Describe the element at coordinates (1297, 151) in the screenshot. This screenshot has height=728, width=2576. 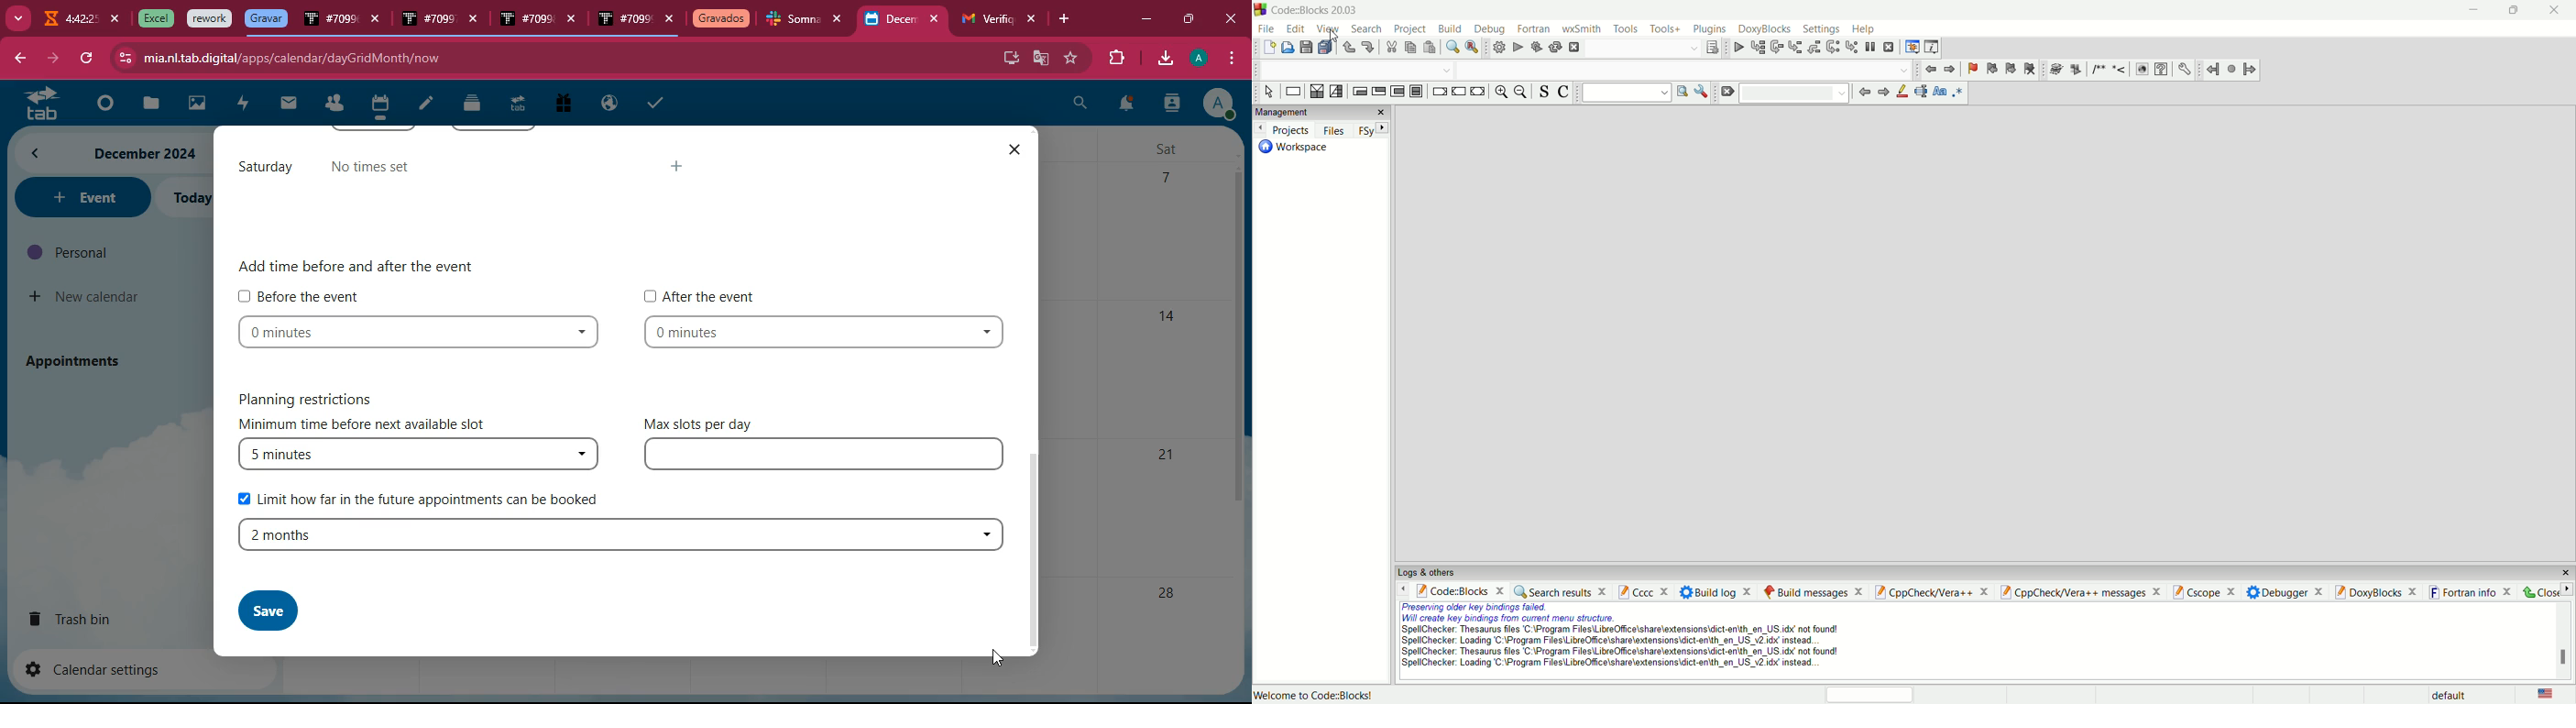
I see `workspace` at that location.